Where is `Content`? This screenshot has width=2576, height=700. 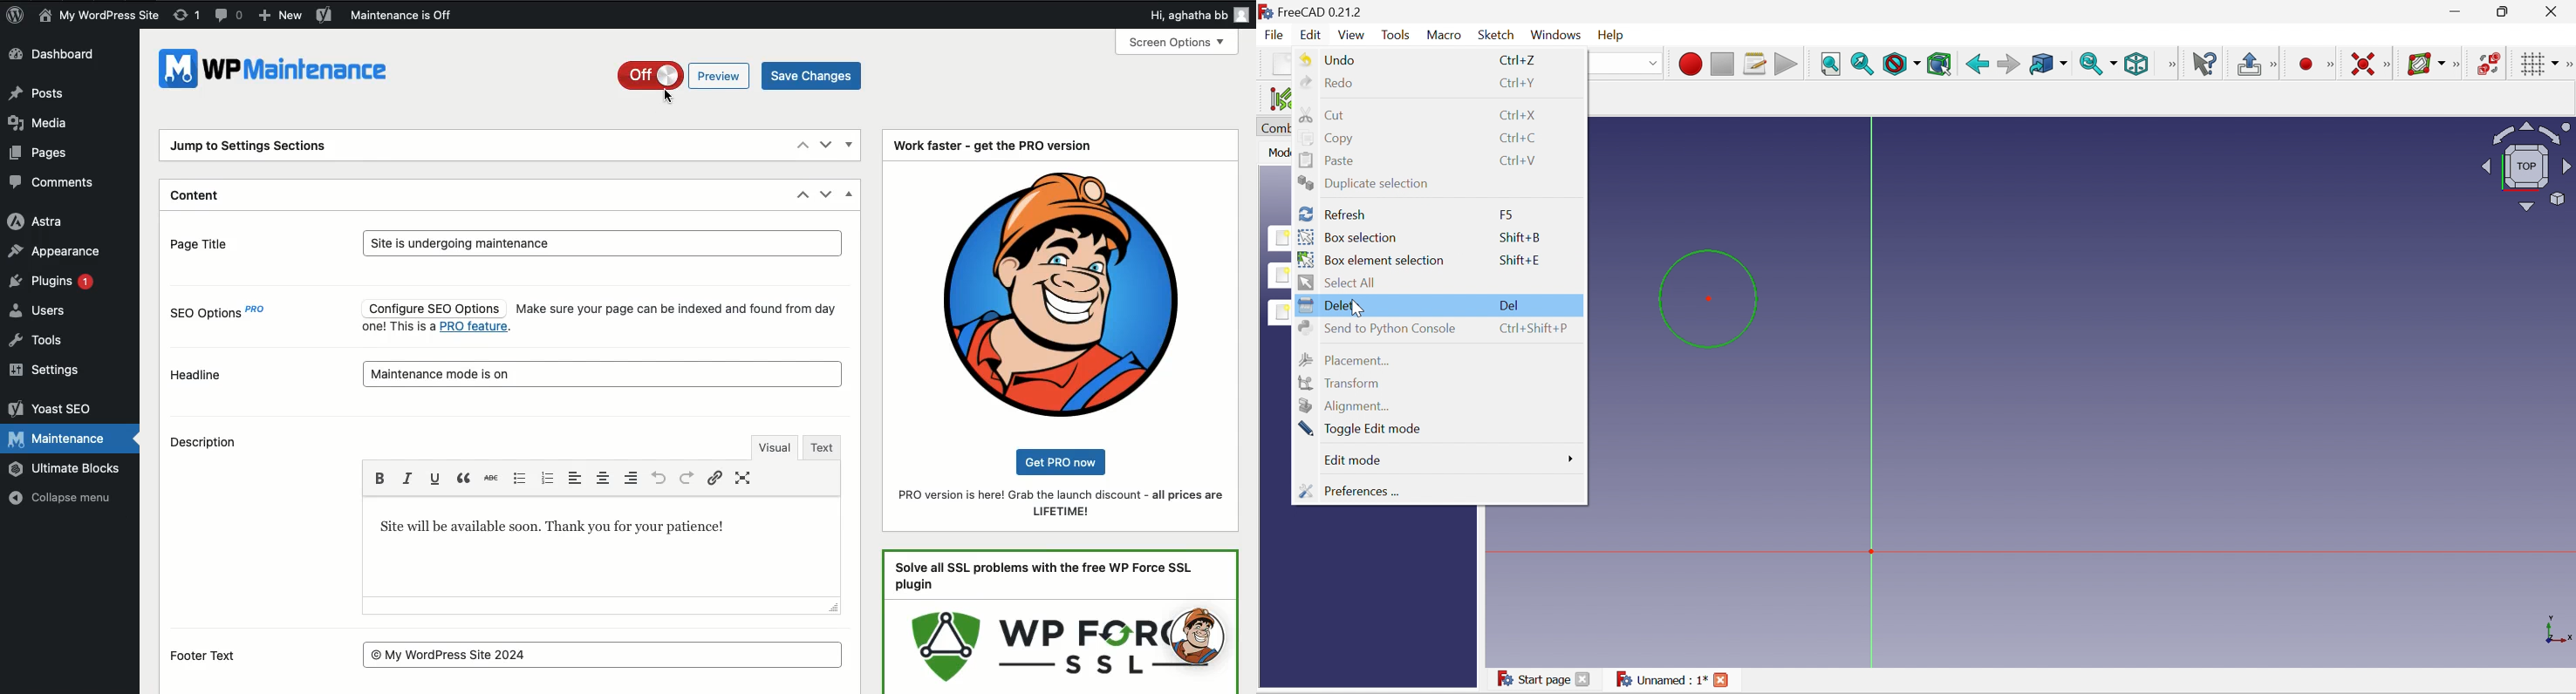
Content is located at coordinates (199, 197).